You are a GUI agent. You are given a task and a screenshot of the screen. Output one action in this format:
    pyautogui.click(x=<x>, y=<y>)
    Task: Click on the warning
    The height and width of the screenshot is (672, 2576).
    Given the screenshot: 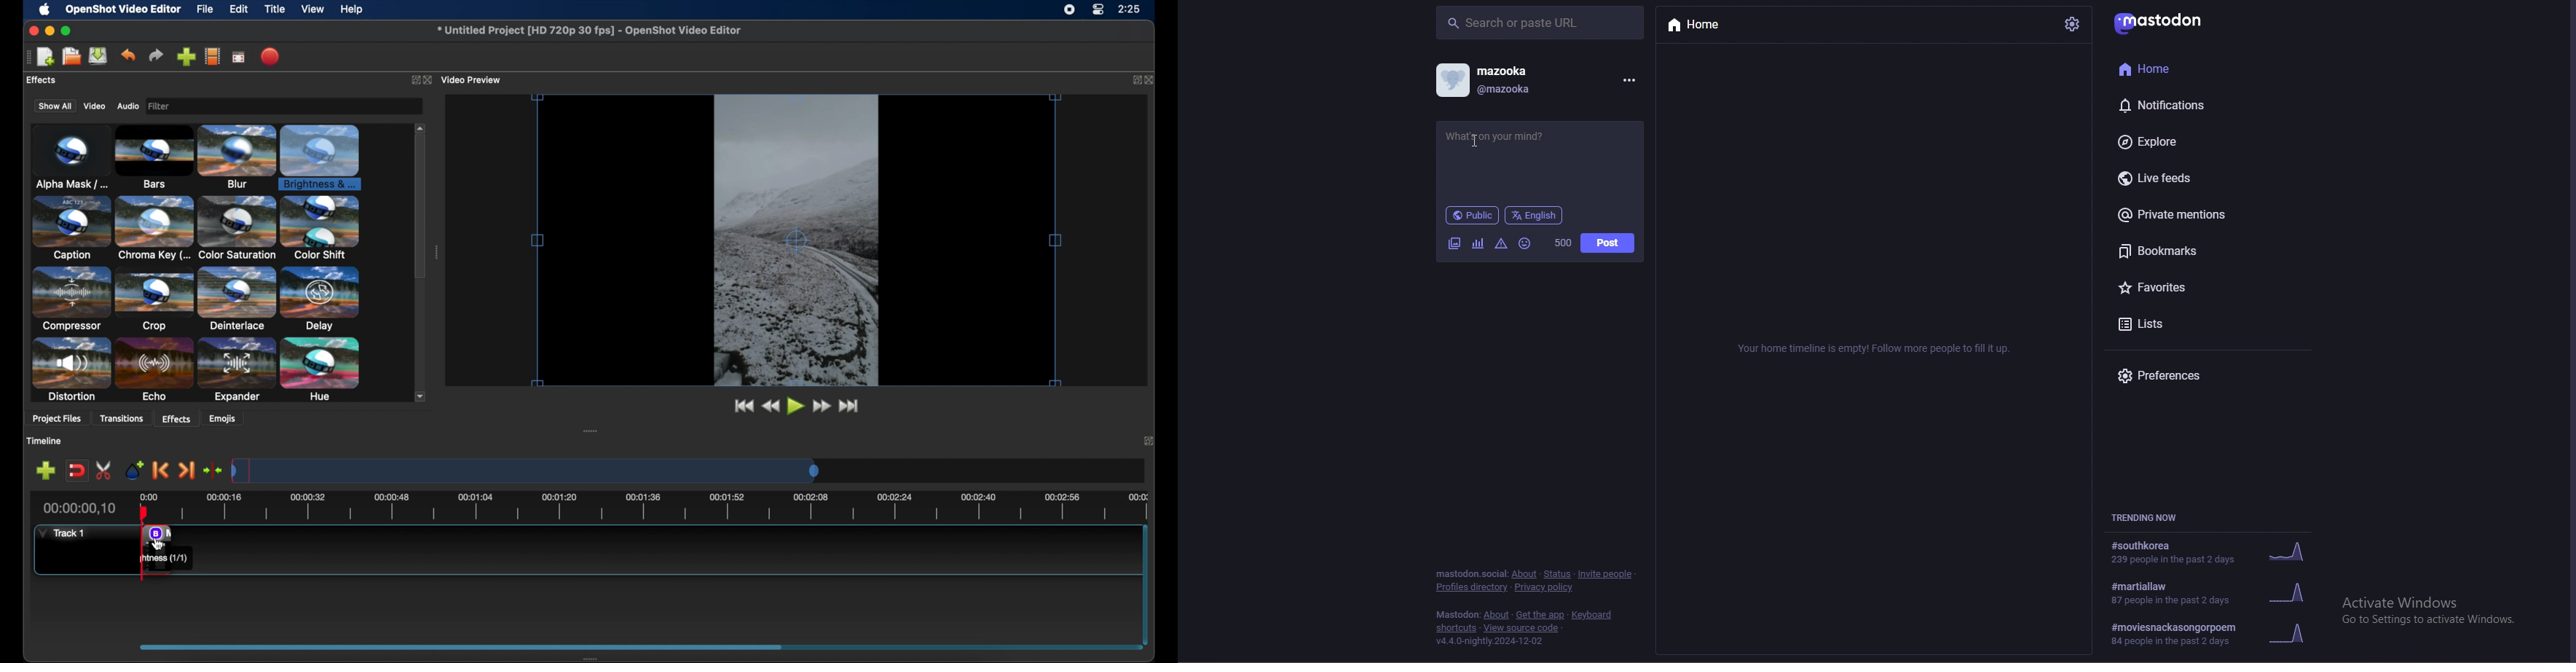 What is the action you would take?
    pyautogui.click(x=1502, y=244)
    